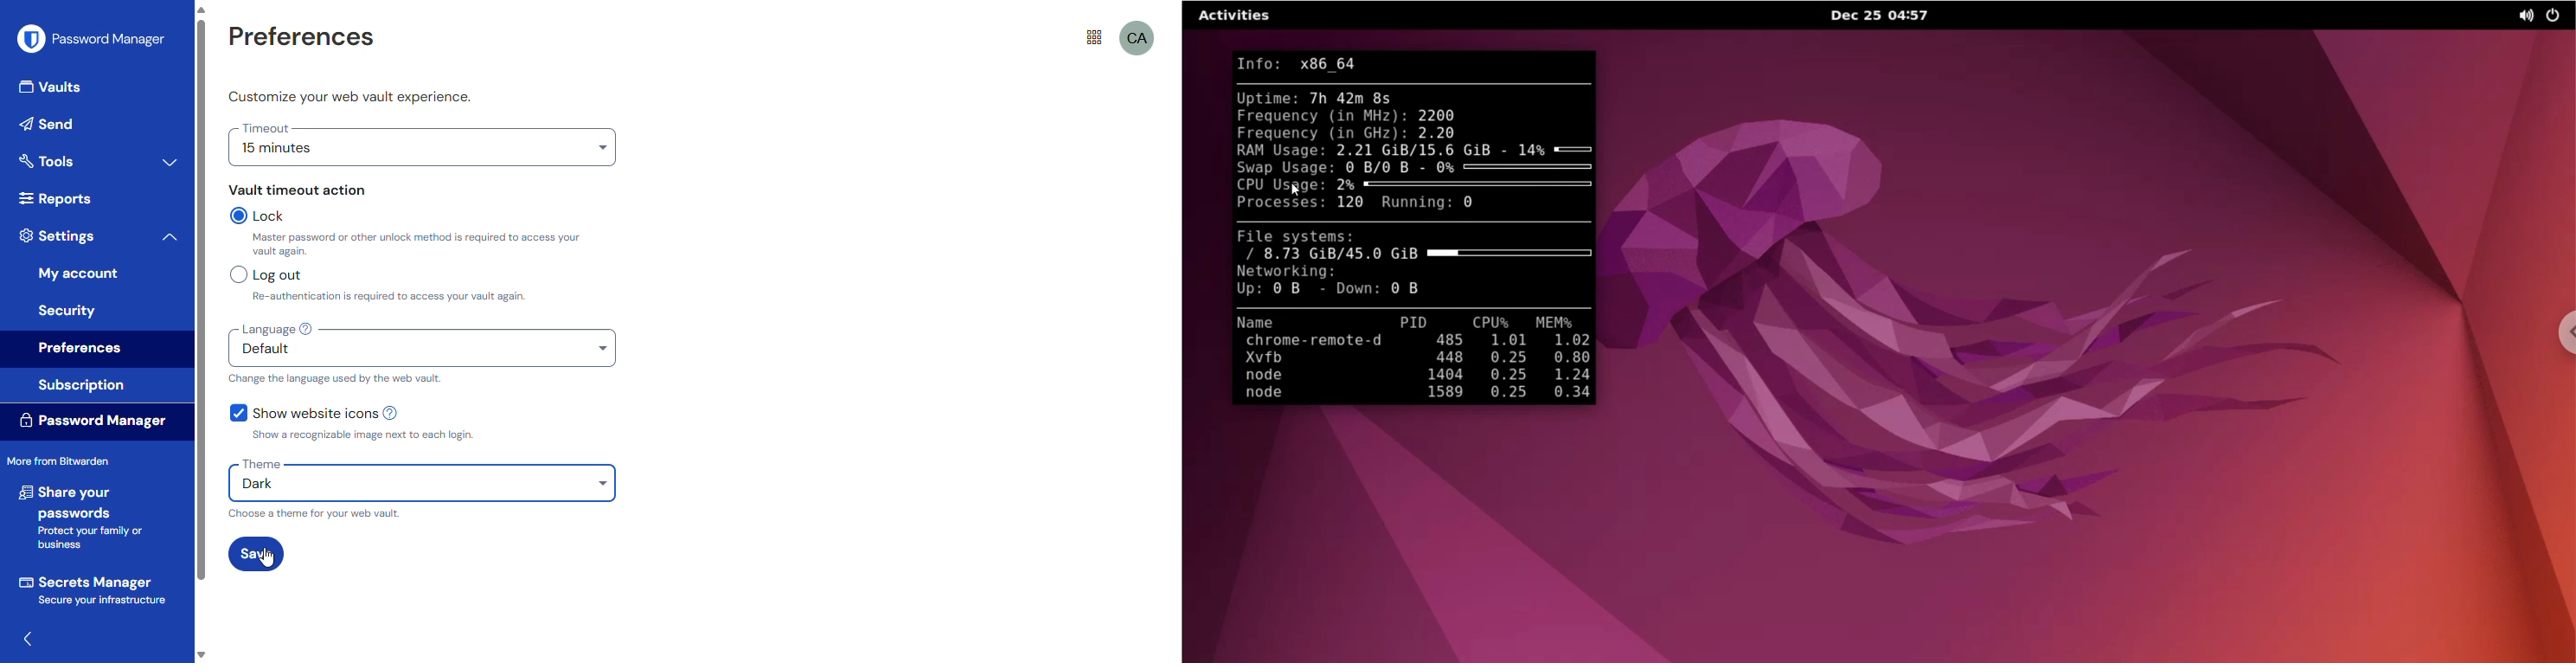 Image resolution: width=2576 pixels, height=672 pixels. I want to click on save, so click(255, 553).